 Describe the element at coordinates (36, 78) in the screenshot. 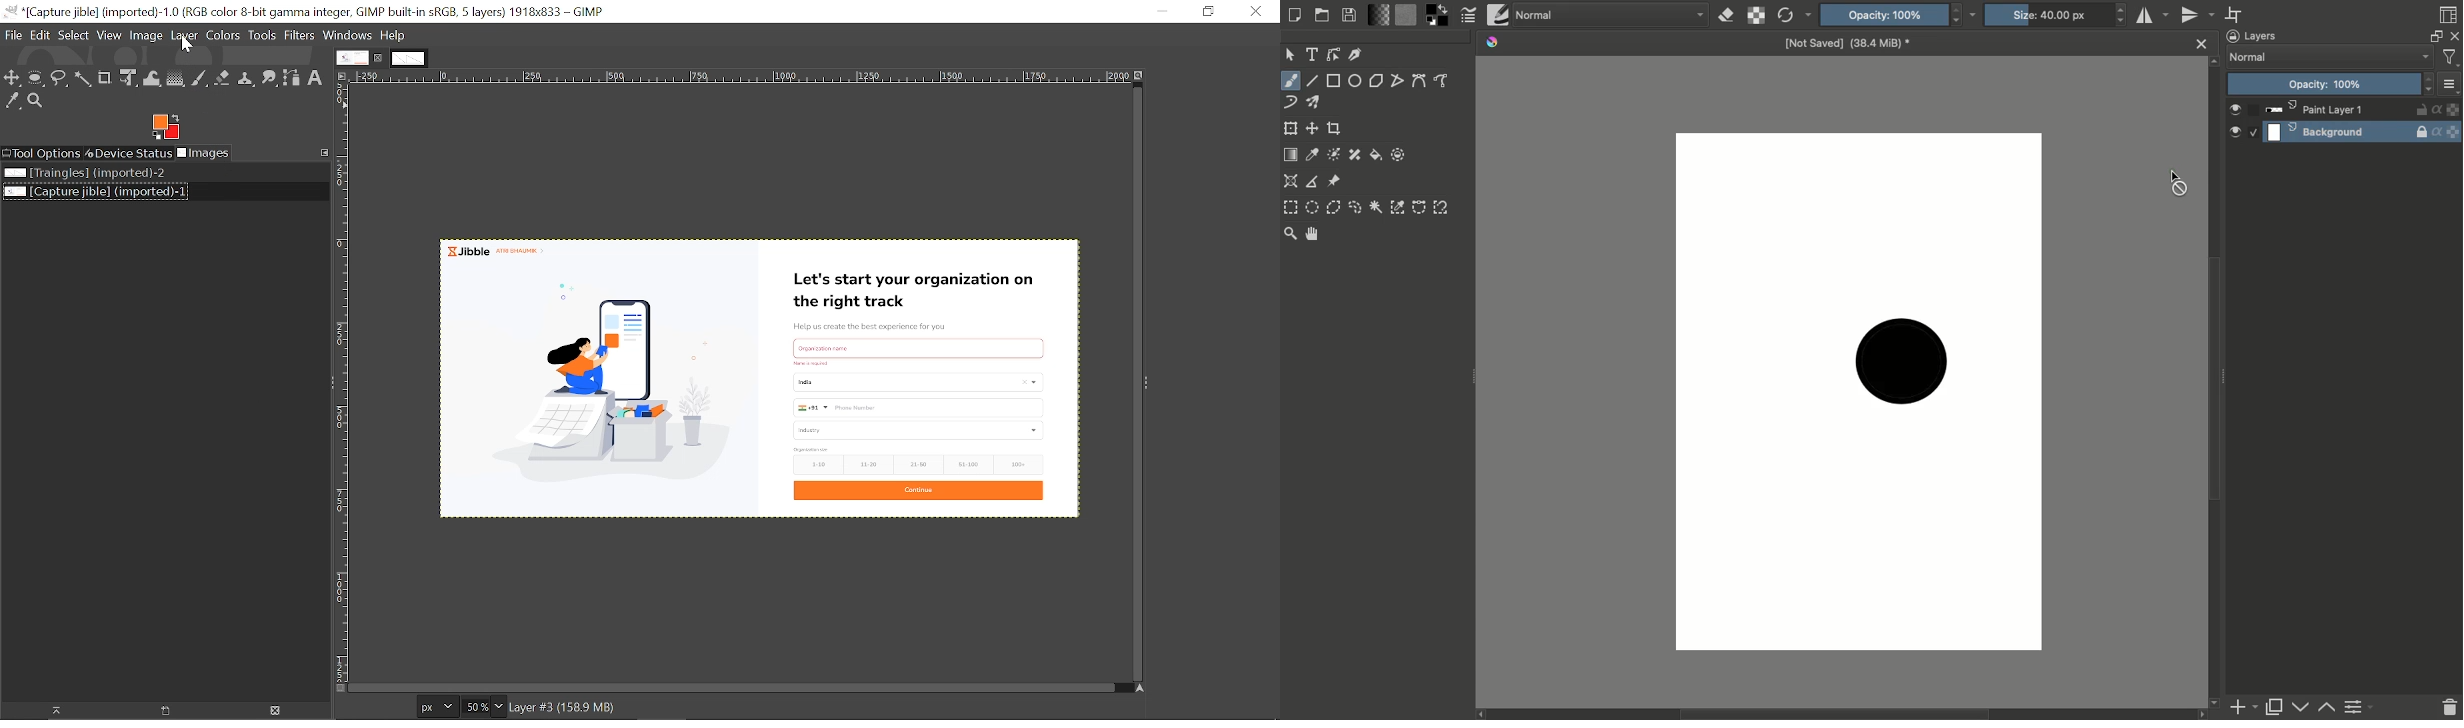

I see `Ellipse select tool` at that location.